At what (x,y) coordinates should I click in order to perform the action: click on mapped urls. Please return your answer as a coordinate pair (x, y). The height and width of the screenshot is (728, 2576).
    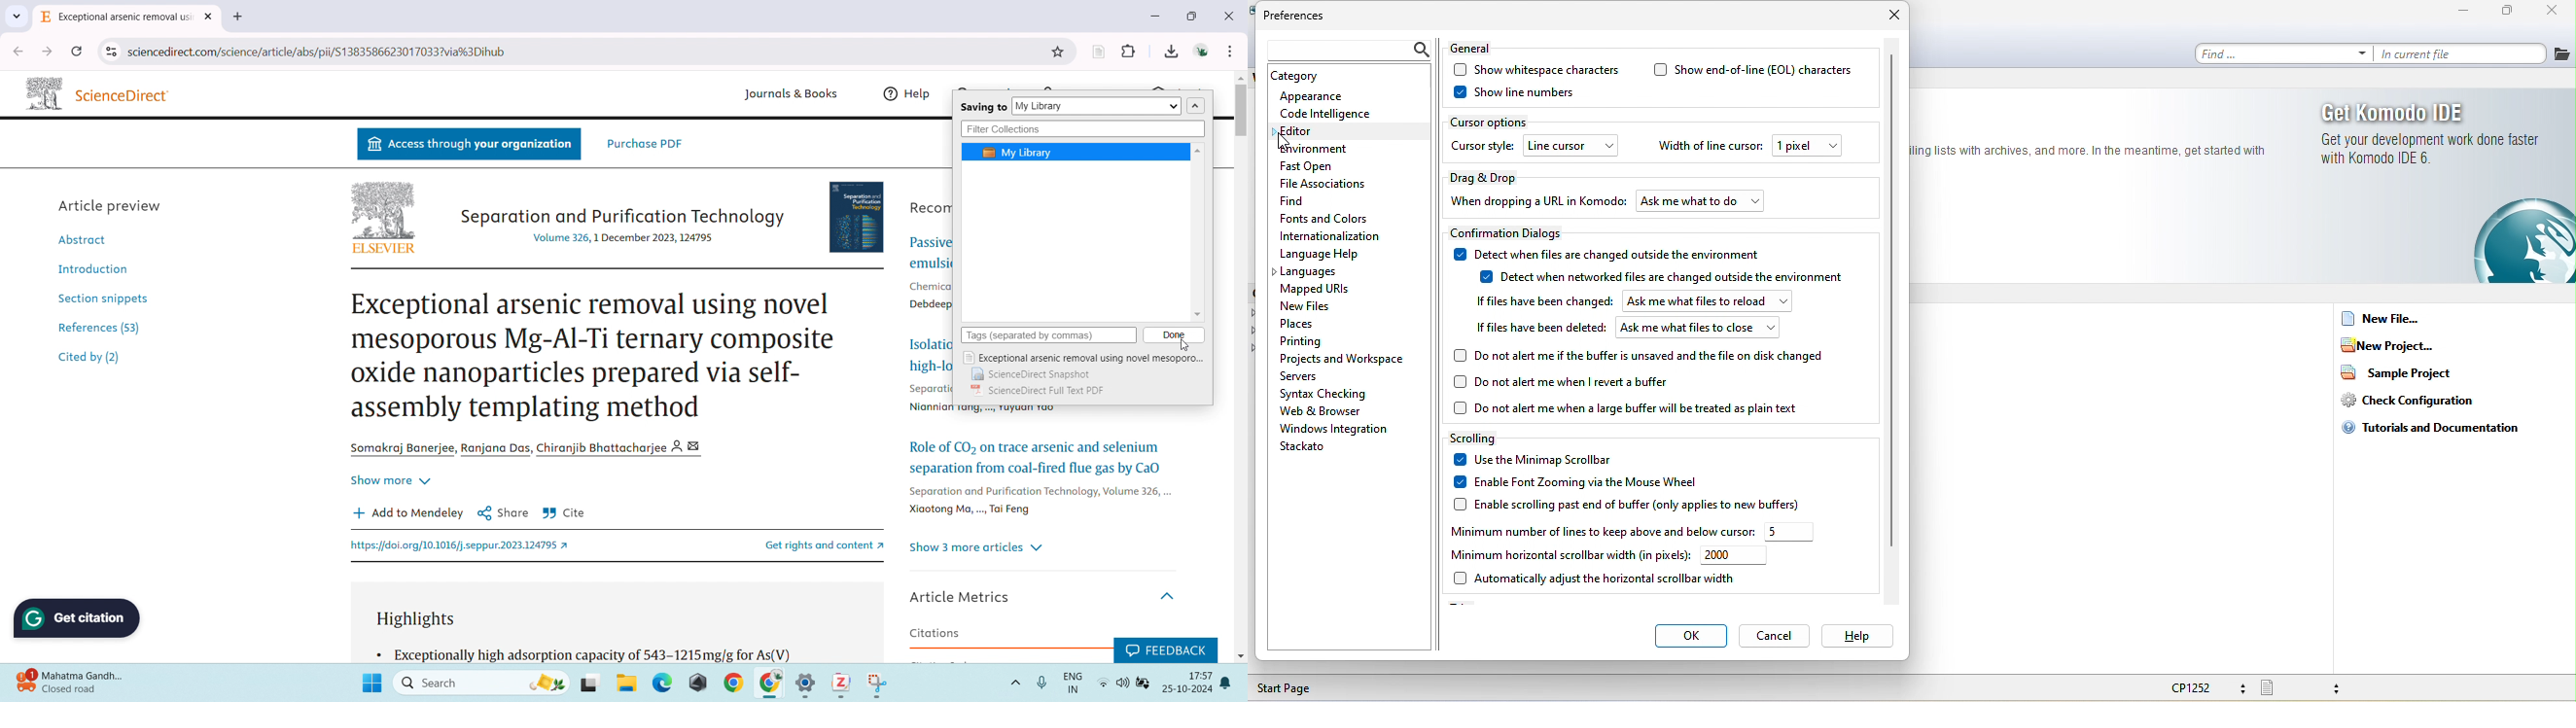
    Looking at the image, I should click on (1322, 289).